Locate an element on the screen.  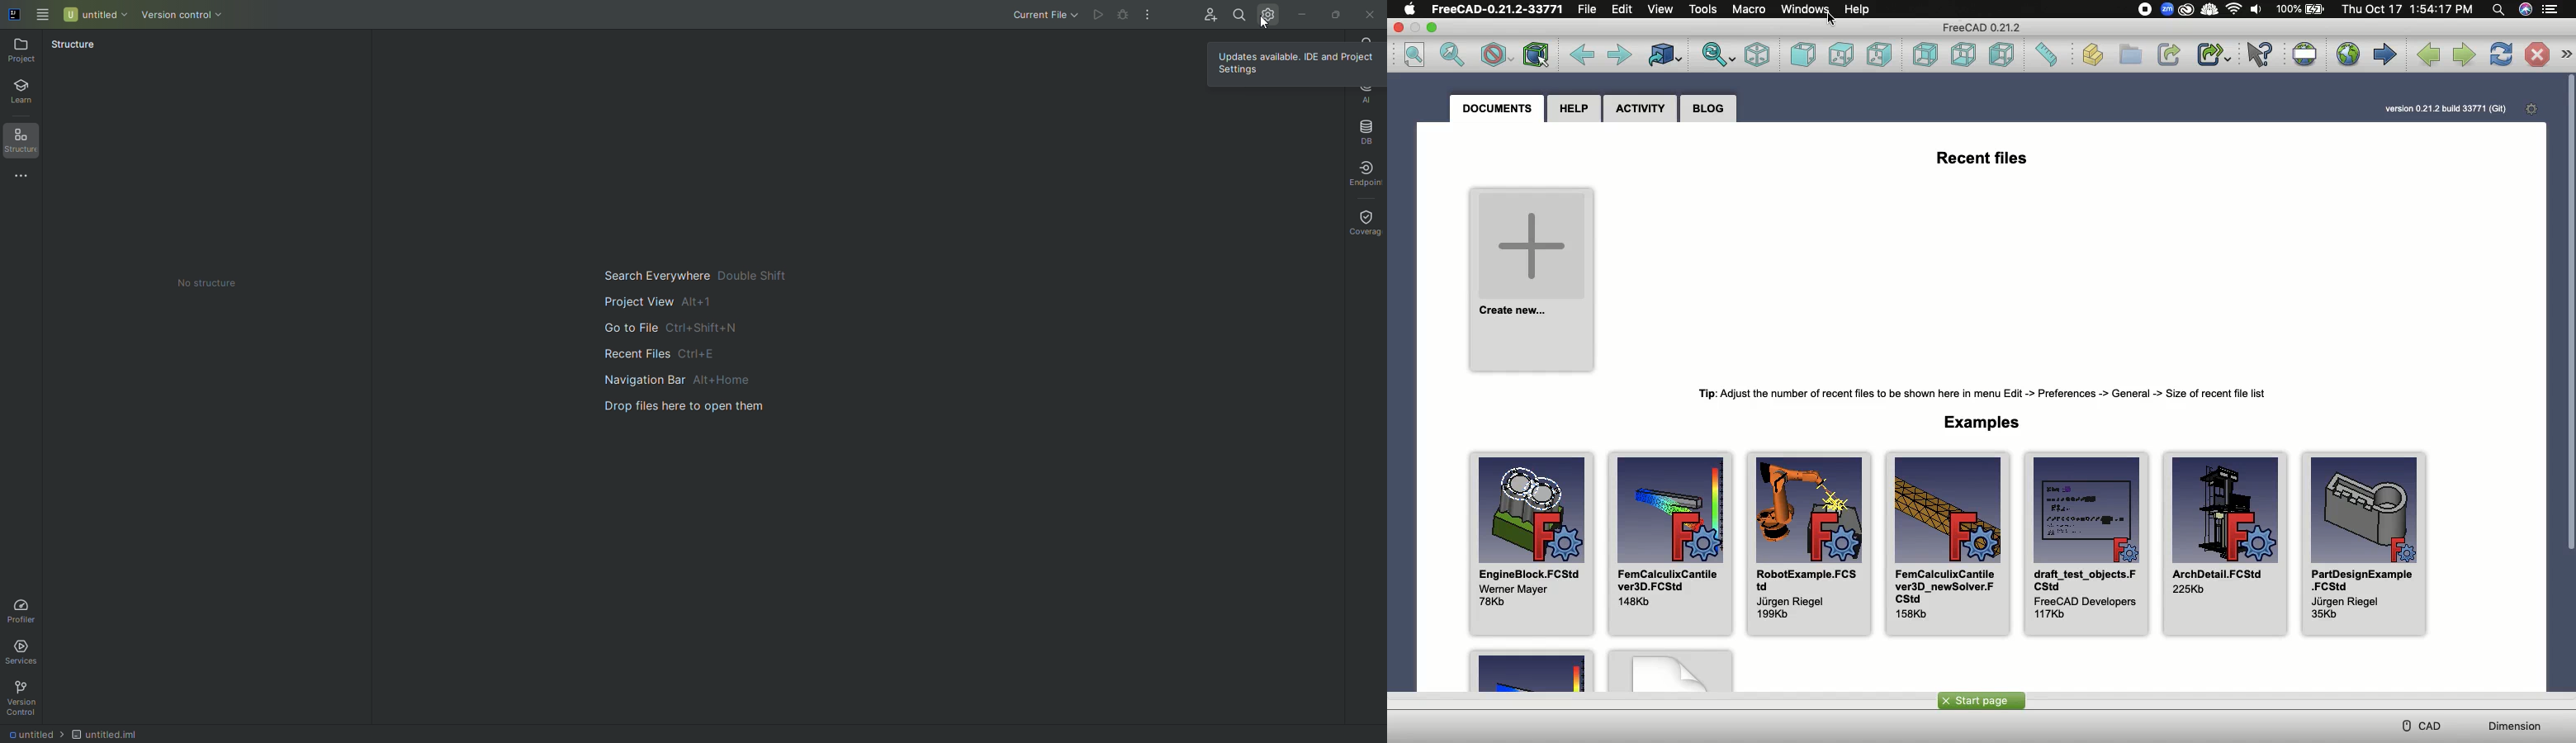
Zoom is located at coordinates (2166, 9).